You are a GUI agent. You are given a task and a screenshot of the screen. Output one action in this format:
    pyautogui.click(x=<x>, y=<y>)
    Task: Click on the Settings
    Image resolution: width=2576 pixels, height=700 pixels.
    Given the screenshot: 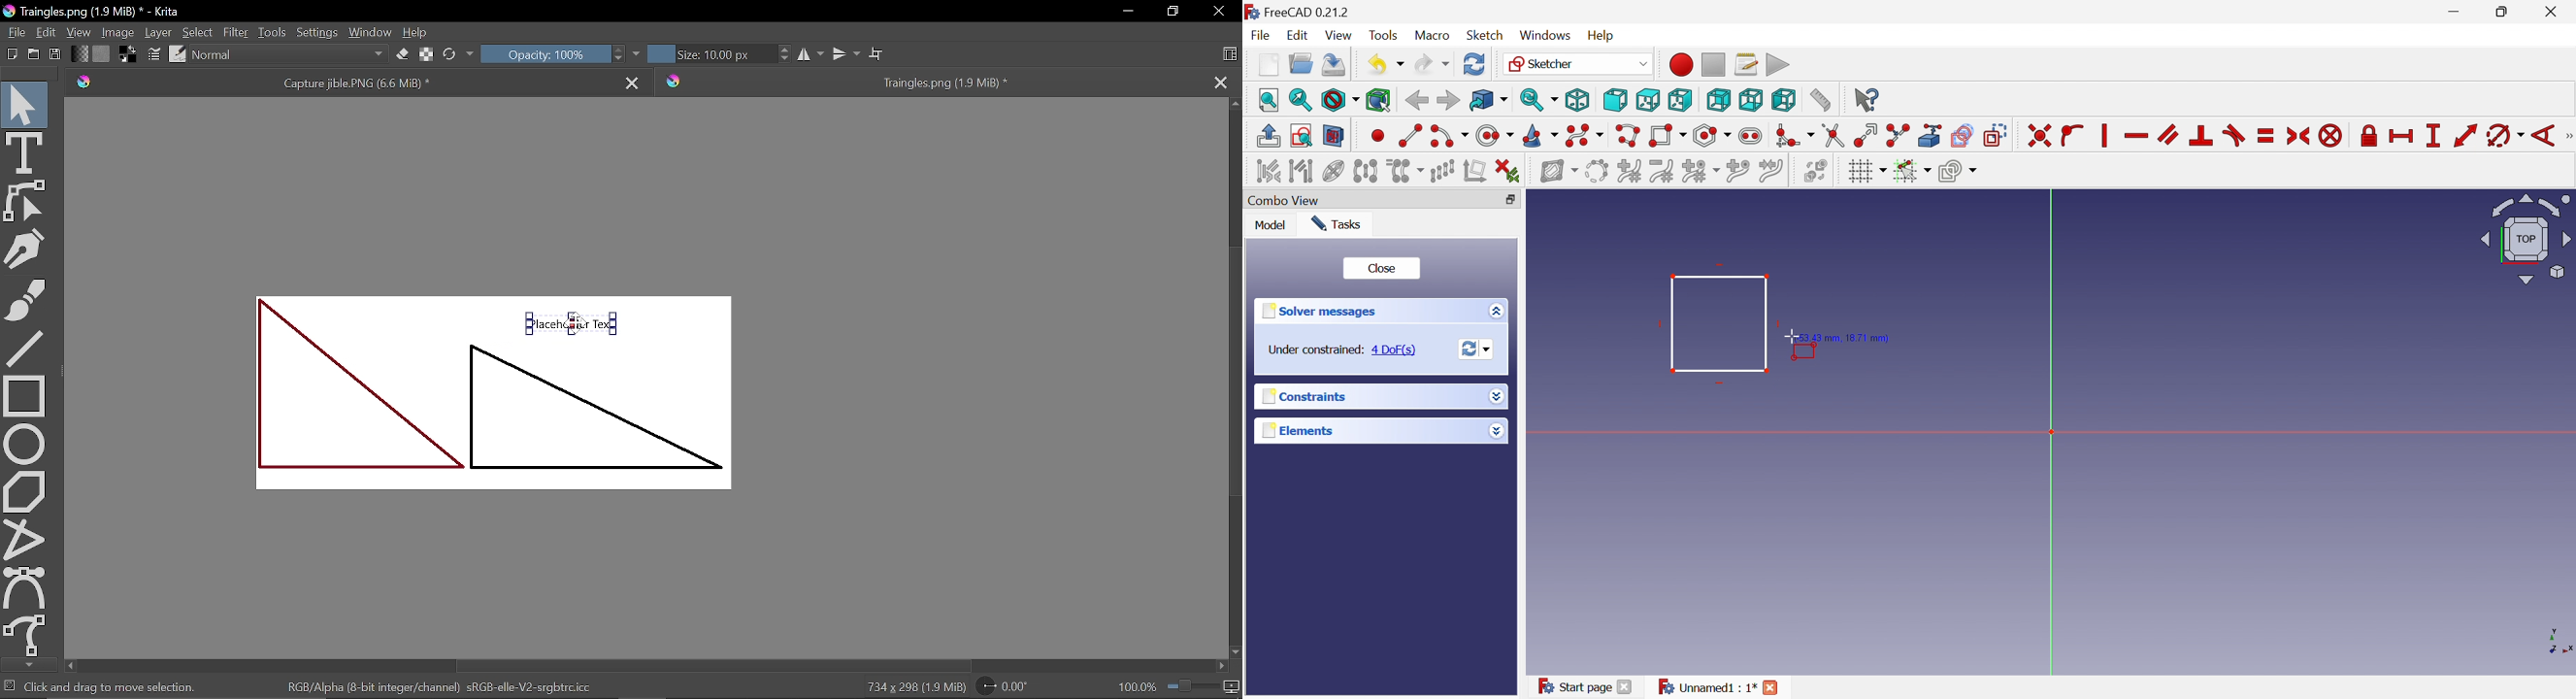 What is the action you would take?
    pyautogui.click(x=316, y=31)
    